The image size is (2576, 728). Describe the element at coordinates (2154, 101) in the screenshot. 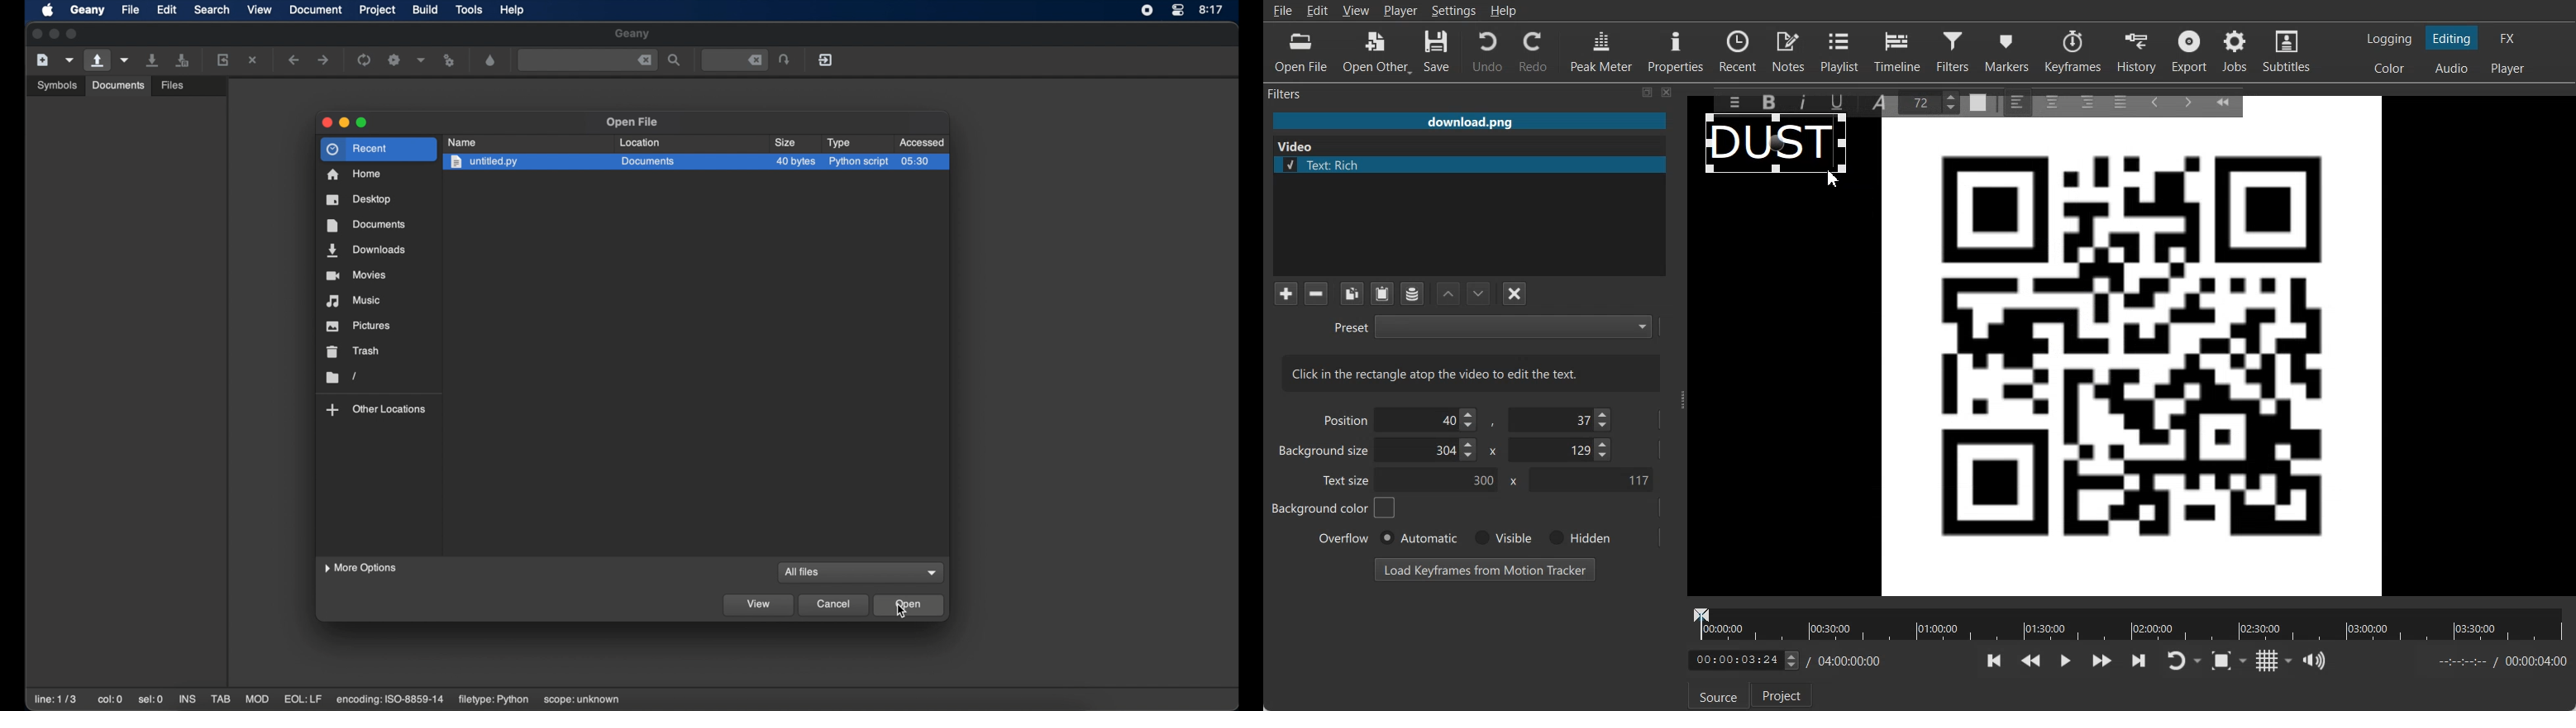

I see `Decrease Indent` at that location.